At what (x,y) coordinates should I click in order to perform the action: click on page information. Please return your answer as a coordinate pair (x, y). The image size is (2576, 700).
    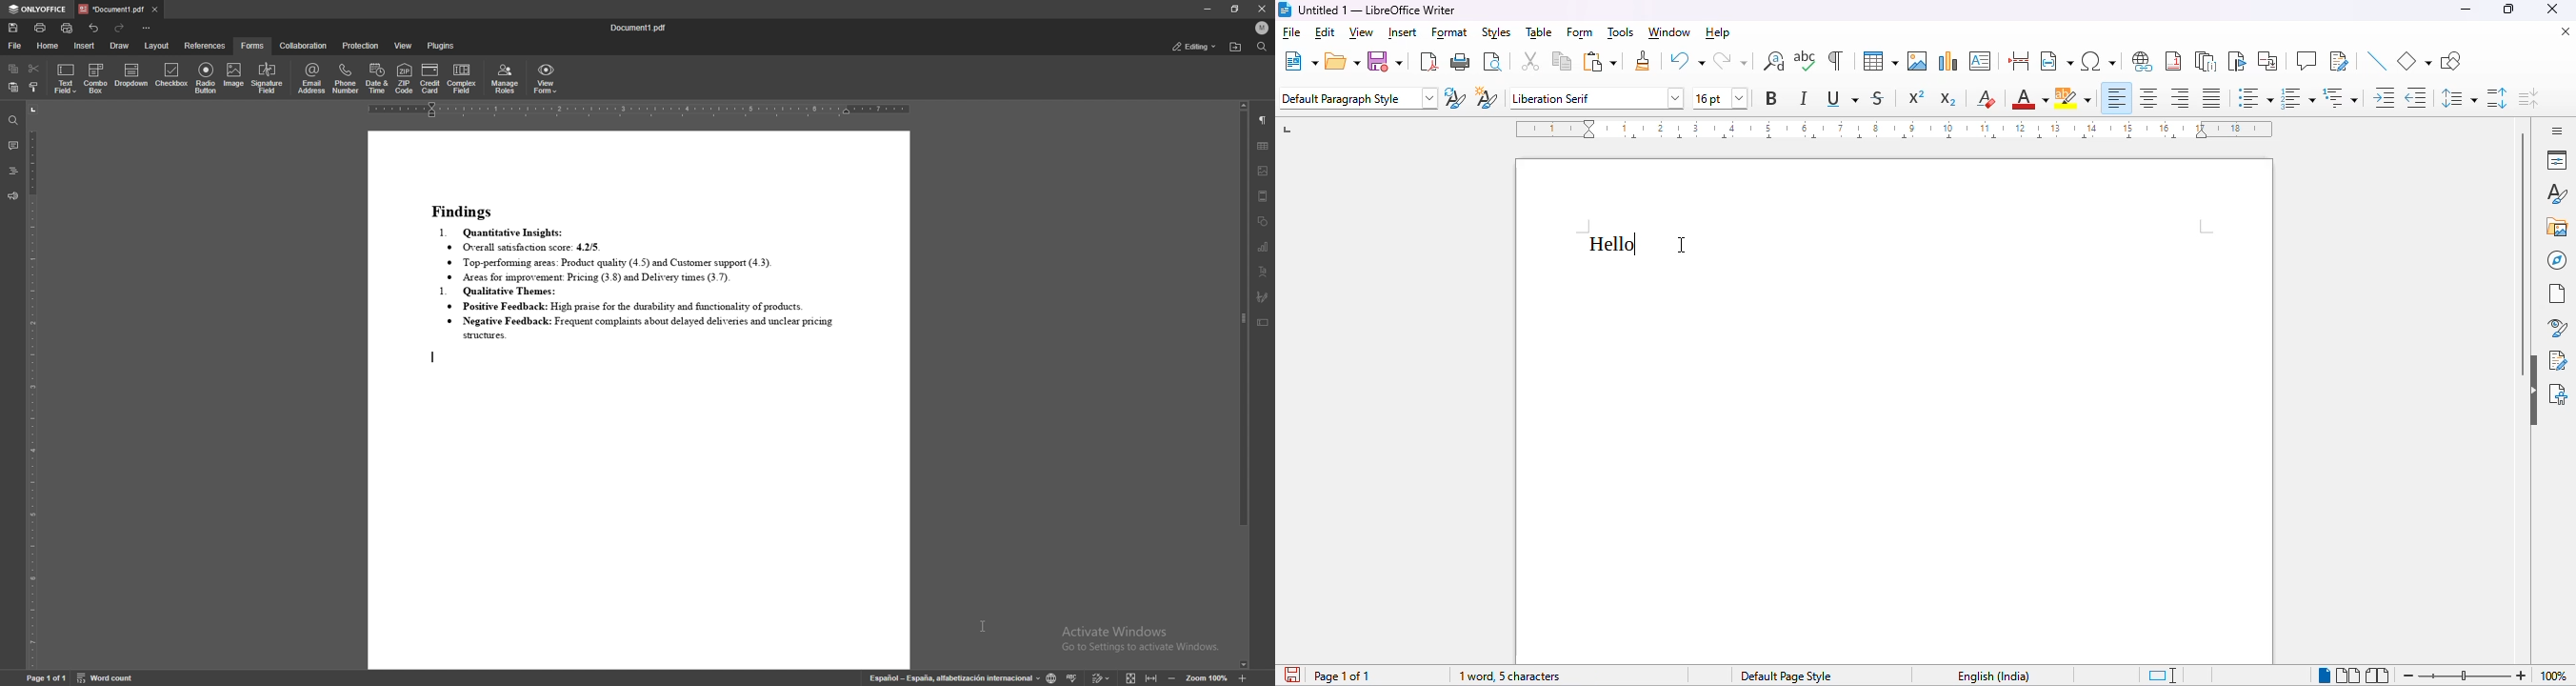
    Looking at the image, I should click on (45, 679).